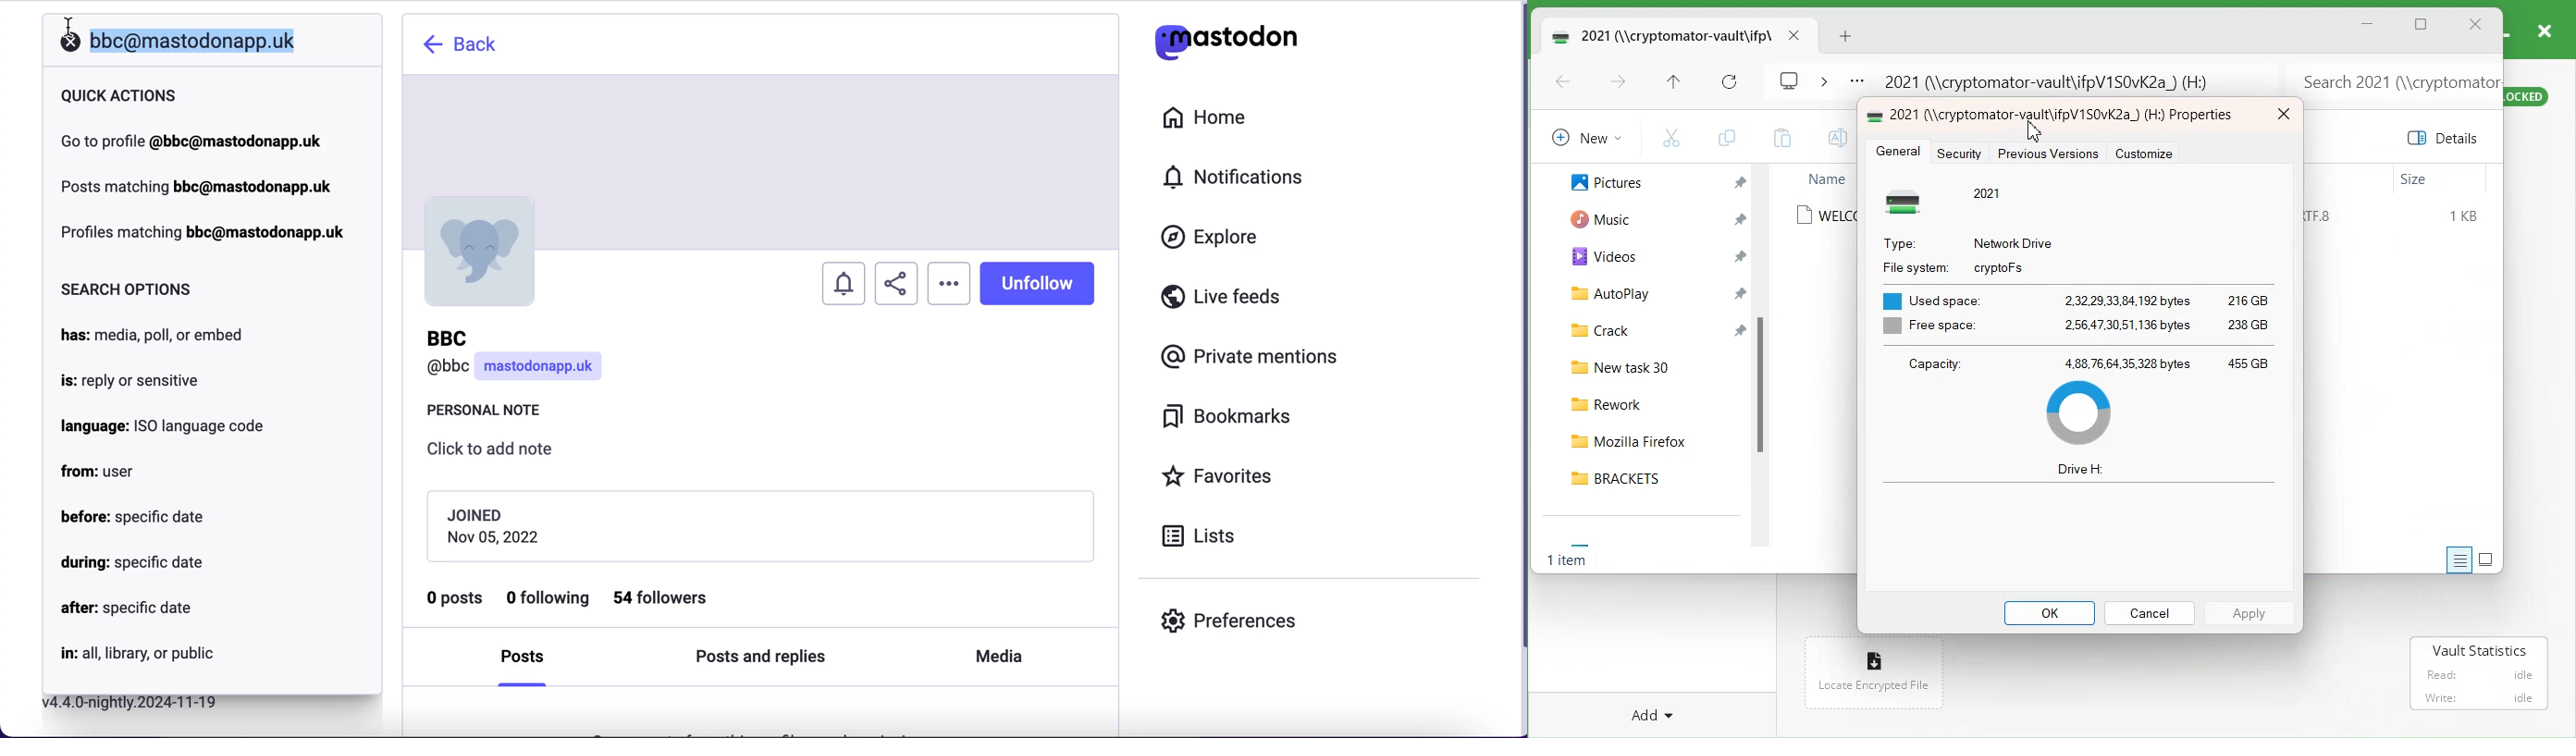  What do you see at coordinates (1848, 36) in the screenshot?
I see `Add new Tab` at bounding box center [1848, 36].